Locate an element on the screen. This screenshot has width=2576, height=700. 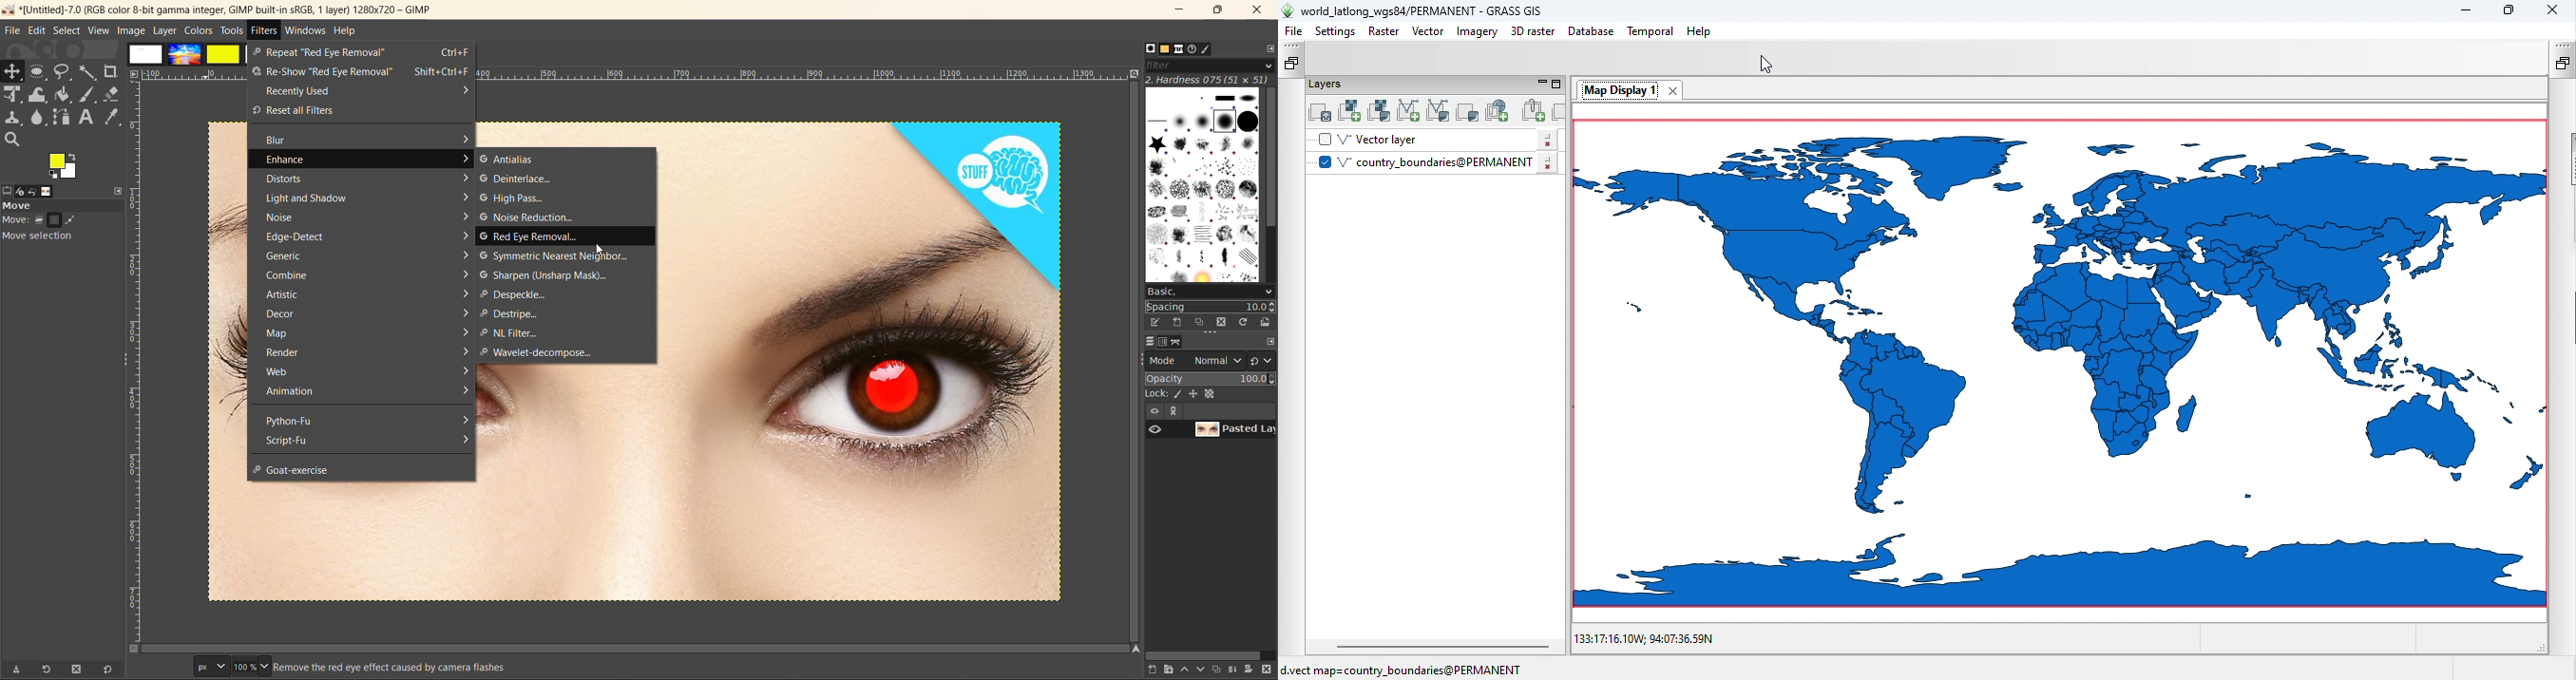
delete tool preset is located at coordinates (78, 670).